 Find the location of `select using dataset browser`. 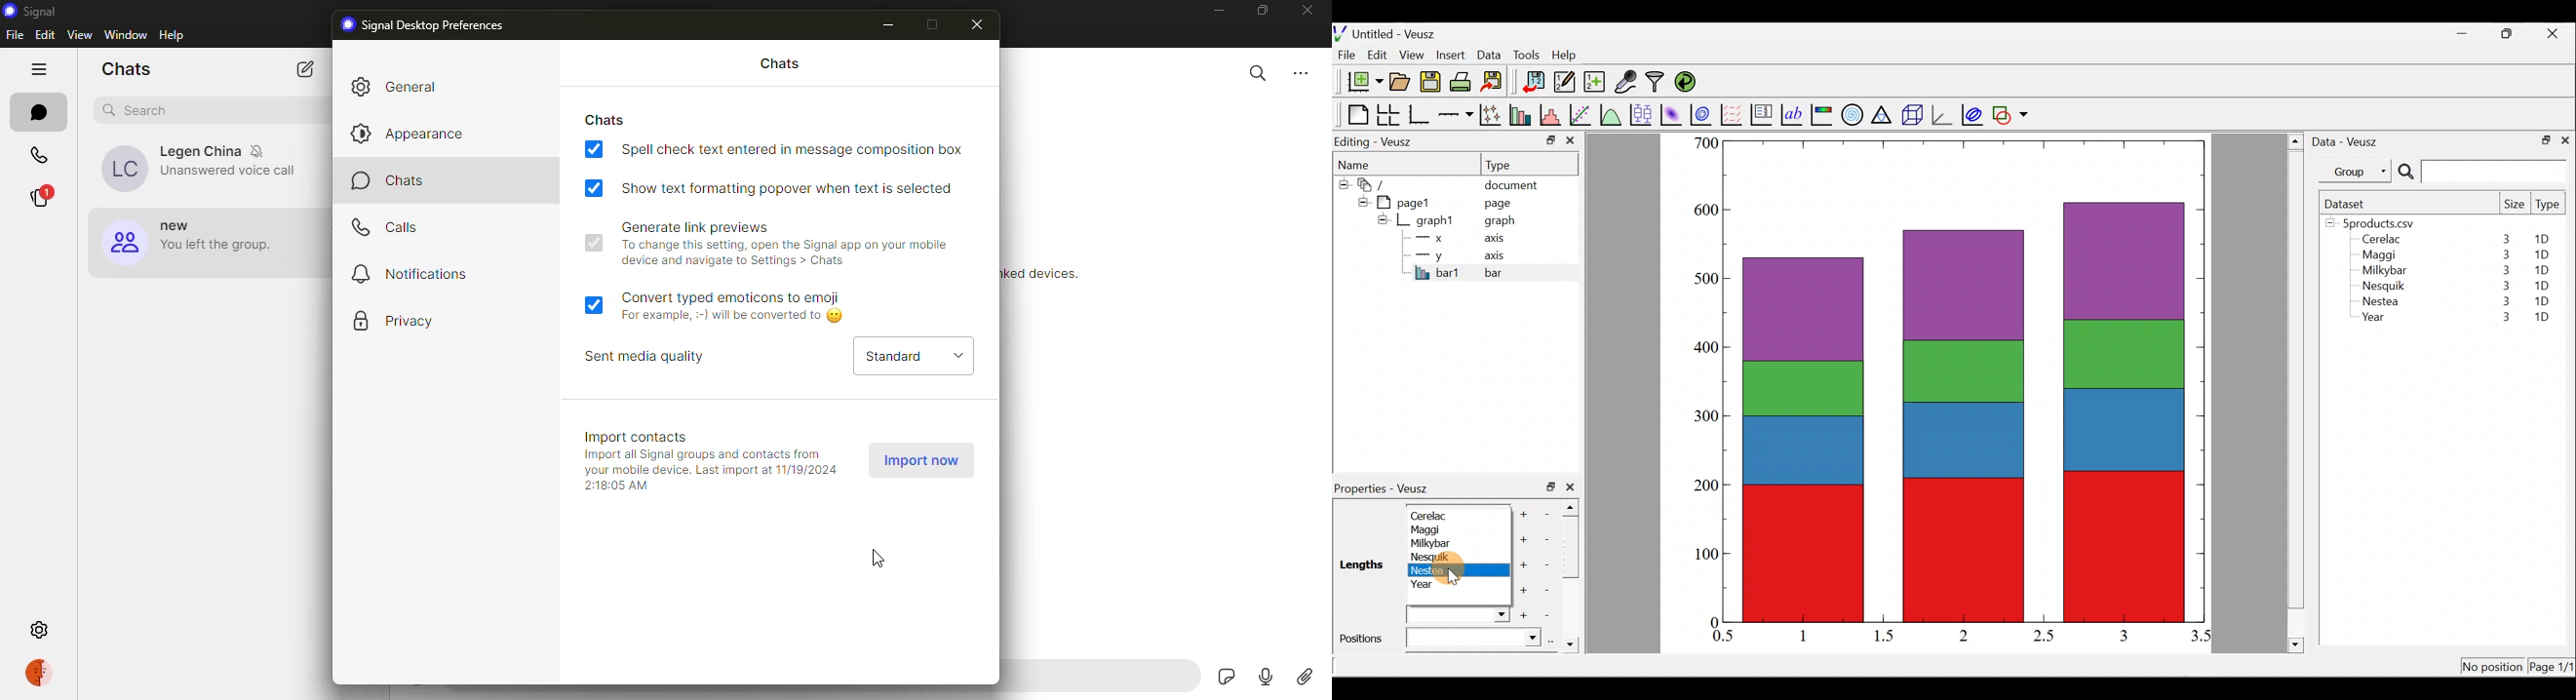

select using dataset browser is located at coordinates (1554, 640).